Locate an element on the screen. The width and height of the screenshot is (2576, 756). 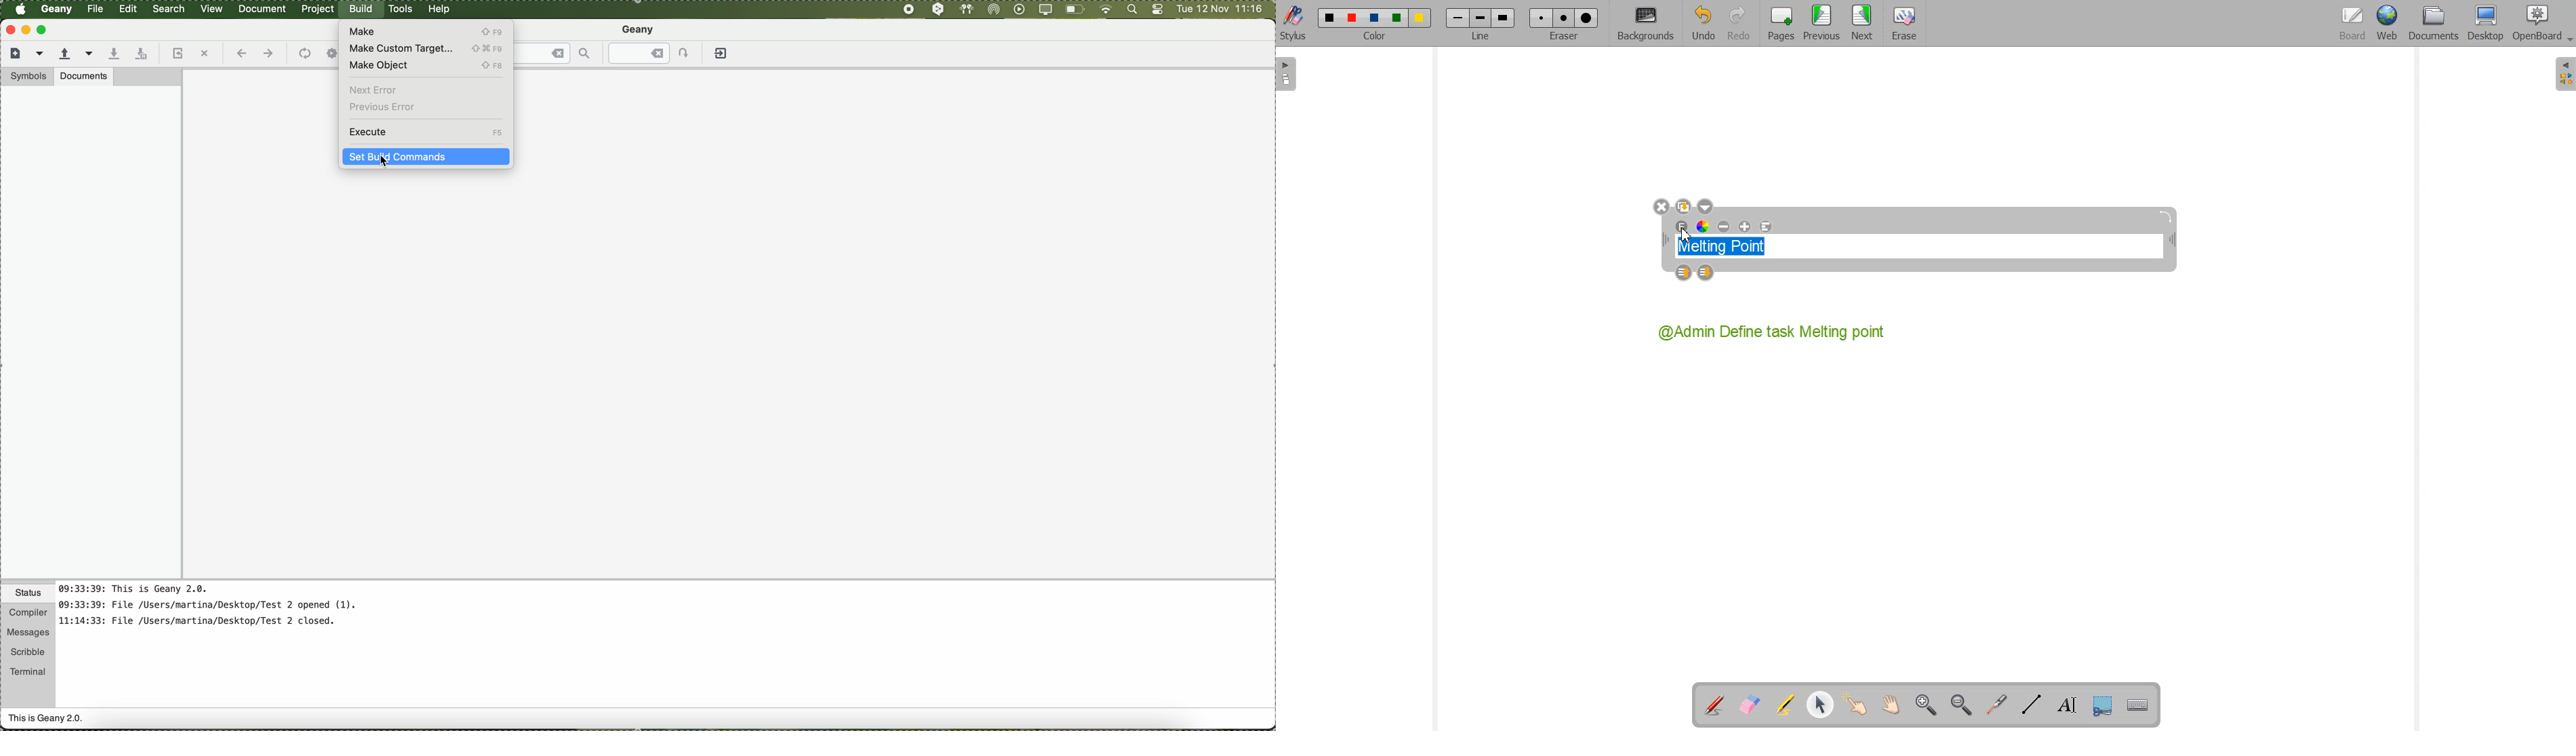
Layer down is located at coordinates (1706, 273).